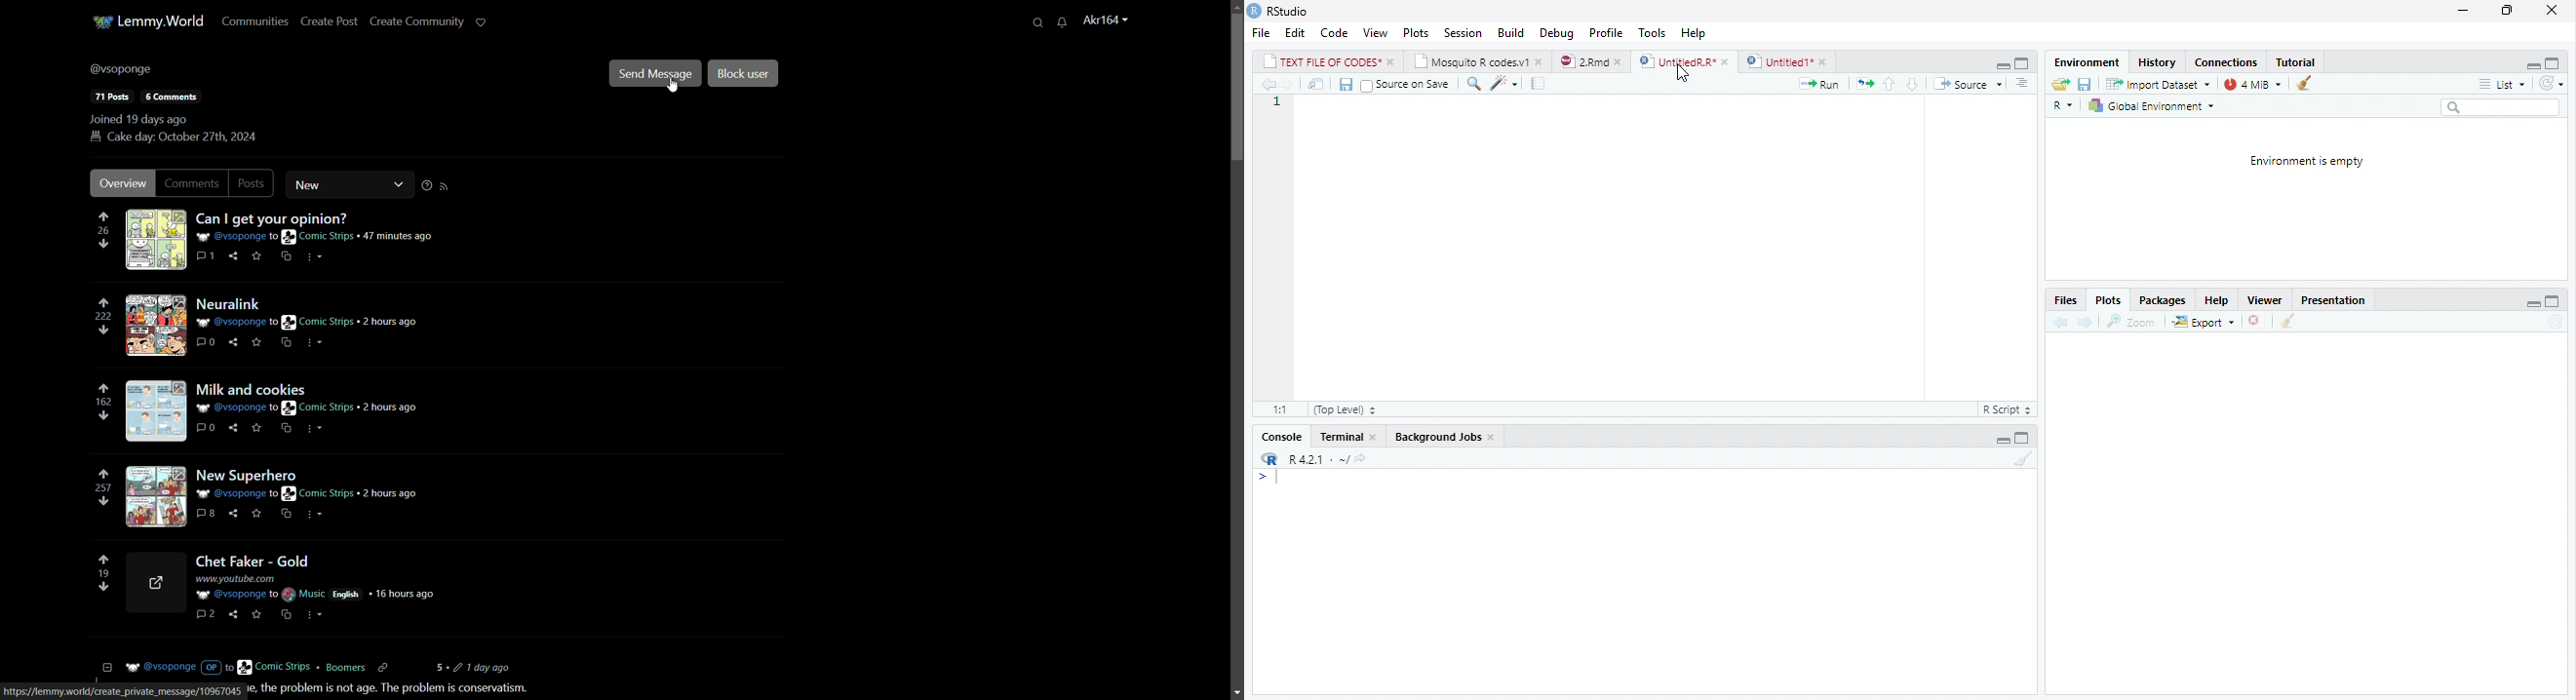  I want to click on share, so click(235, 426).